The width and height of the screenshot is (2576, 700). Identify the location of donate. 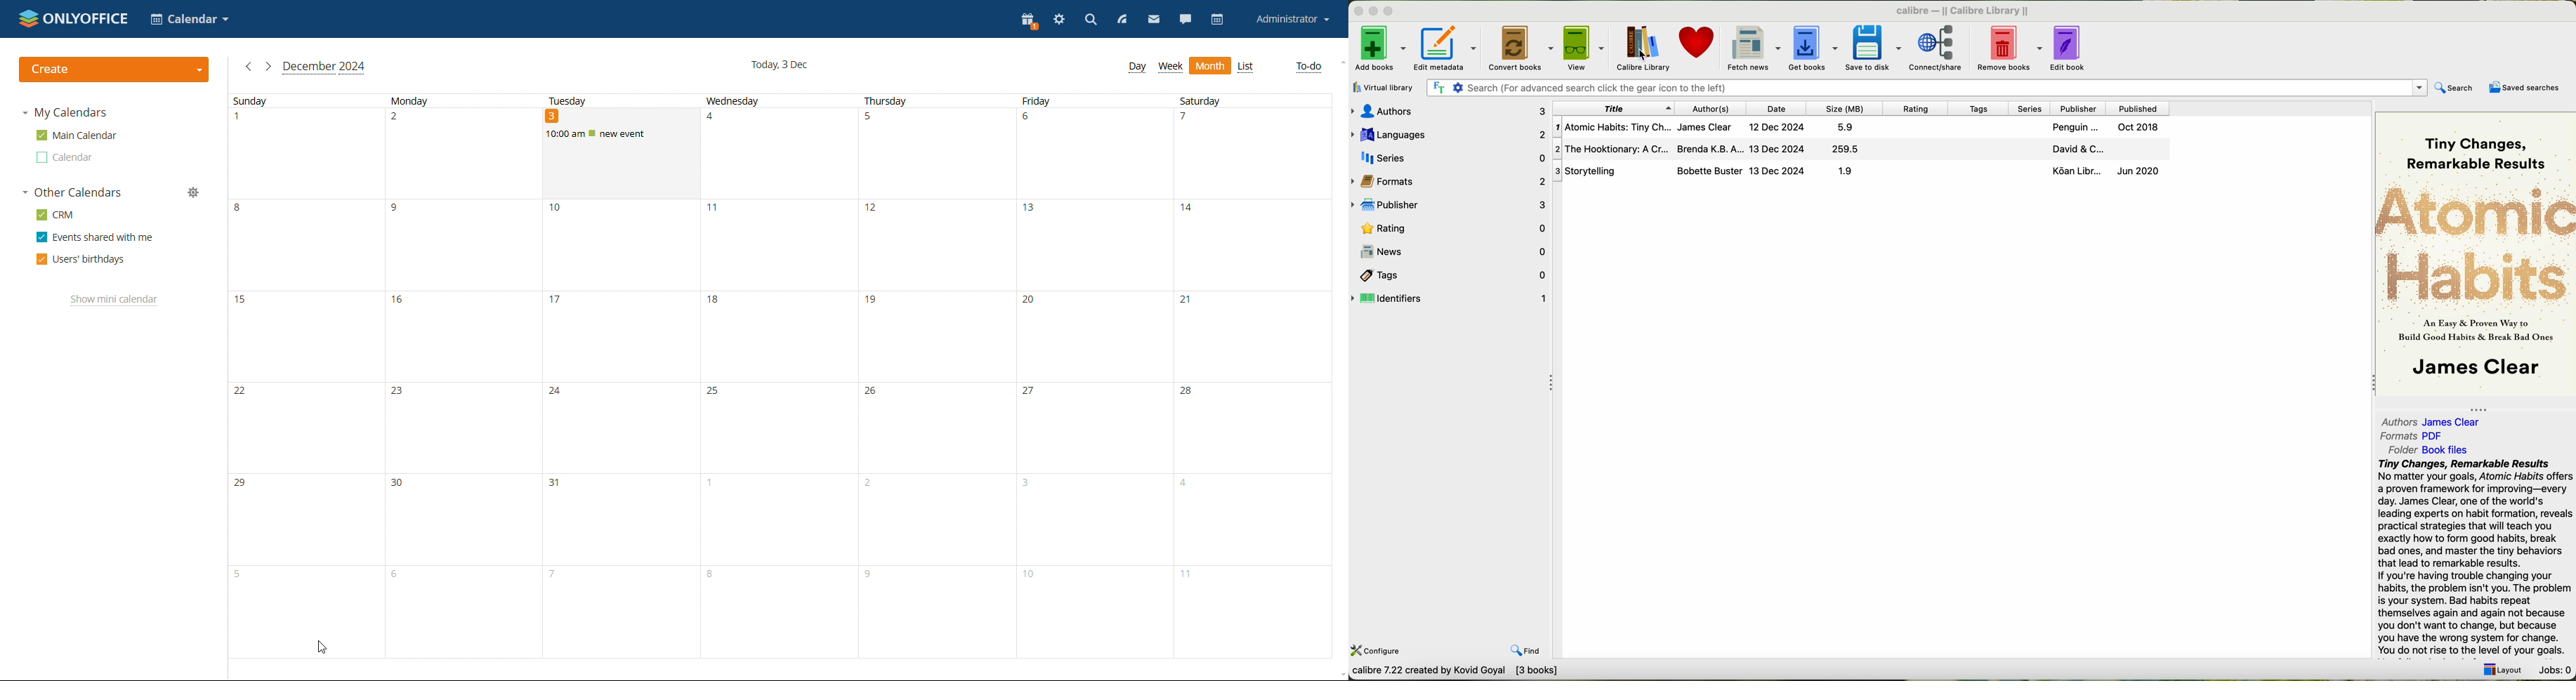
(1696, 45).